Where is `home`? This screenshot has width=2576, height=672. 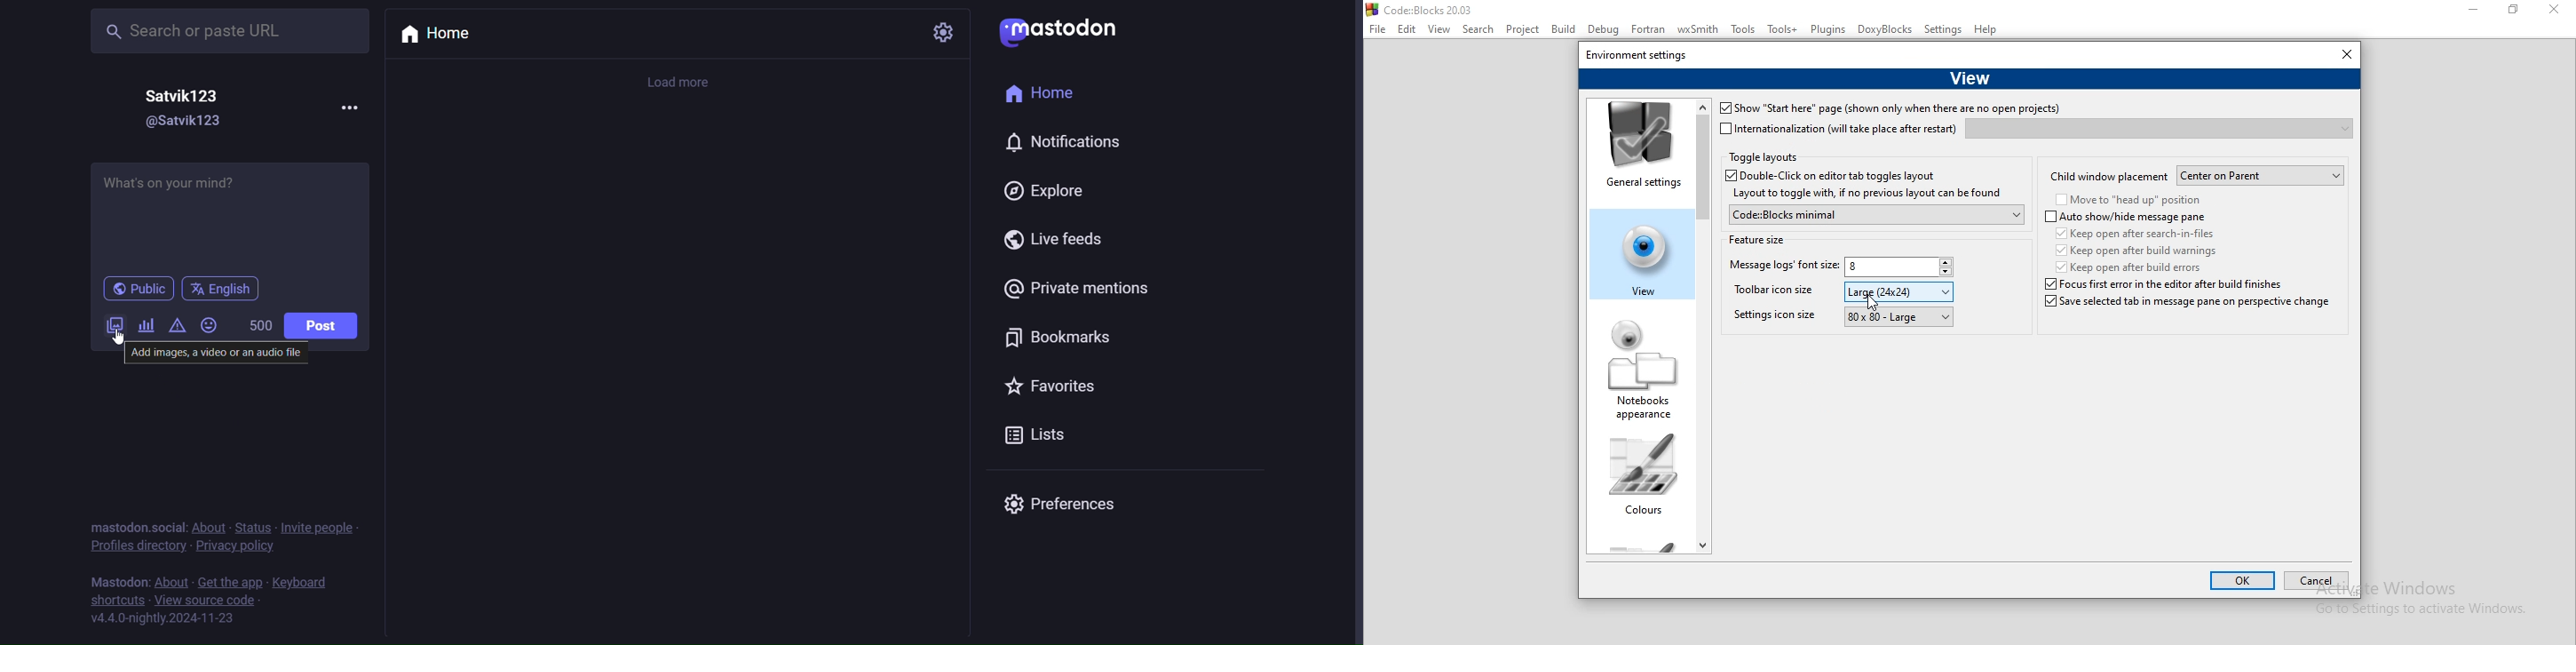
home is located at coordinates (442, 36).